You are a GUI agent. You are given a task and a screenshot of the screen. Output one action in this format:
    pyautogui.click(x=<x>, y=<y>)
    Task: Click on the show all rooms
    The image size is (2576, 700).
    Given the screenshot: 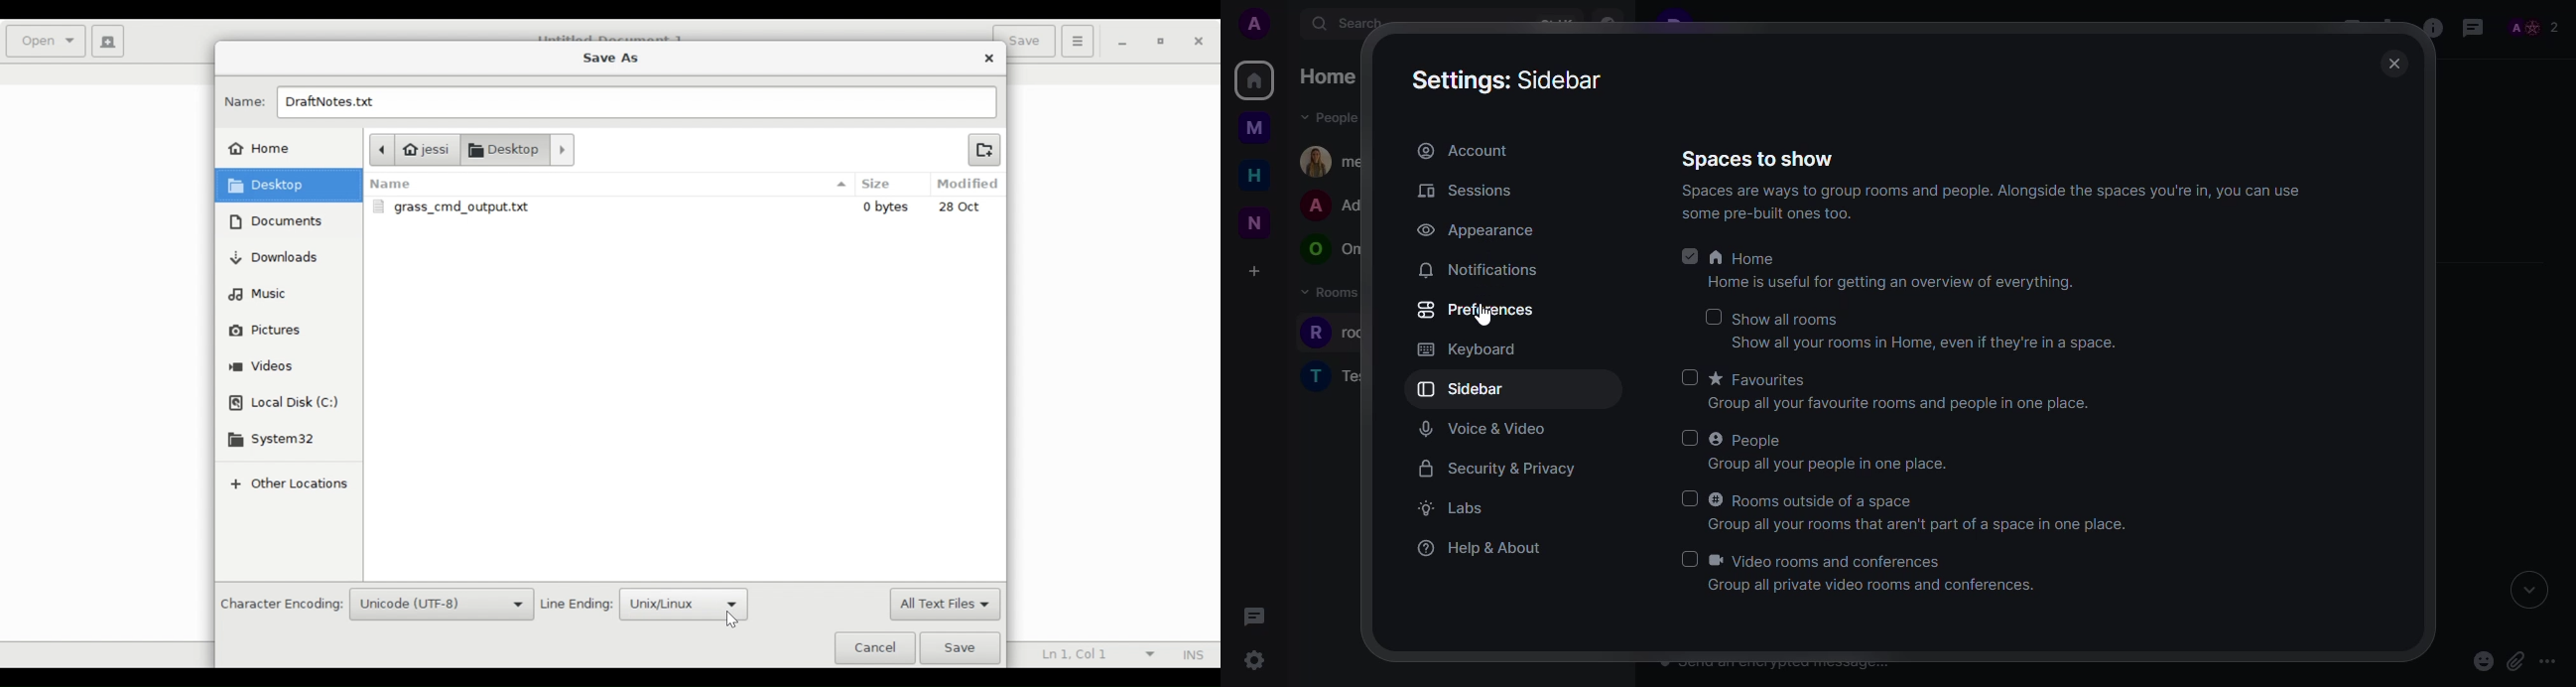 What is the action you would take?
    pyautogui.click(x=1784, y=320)
    